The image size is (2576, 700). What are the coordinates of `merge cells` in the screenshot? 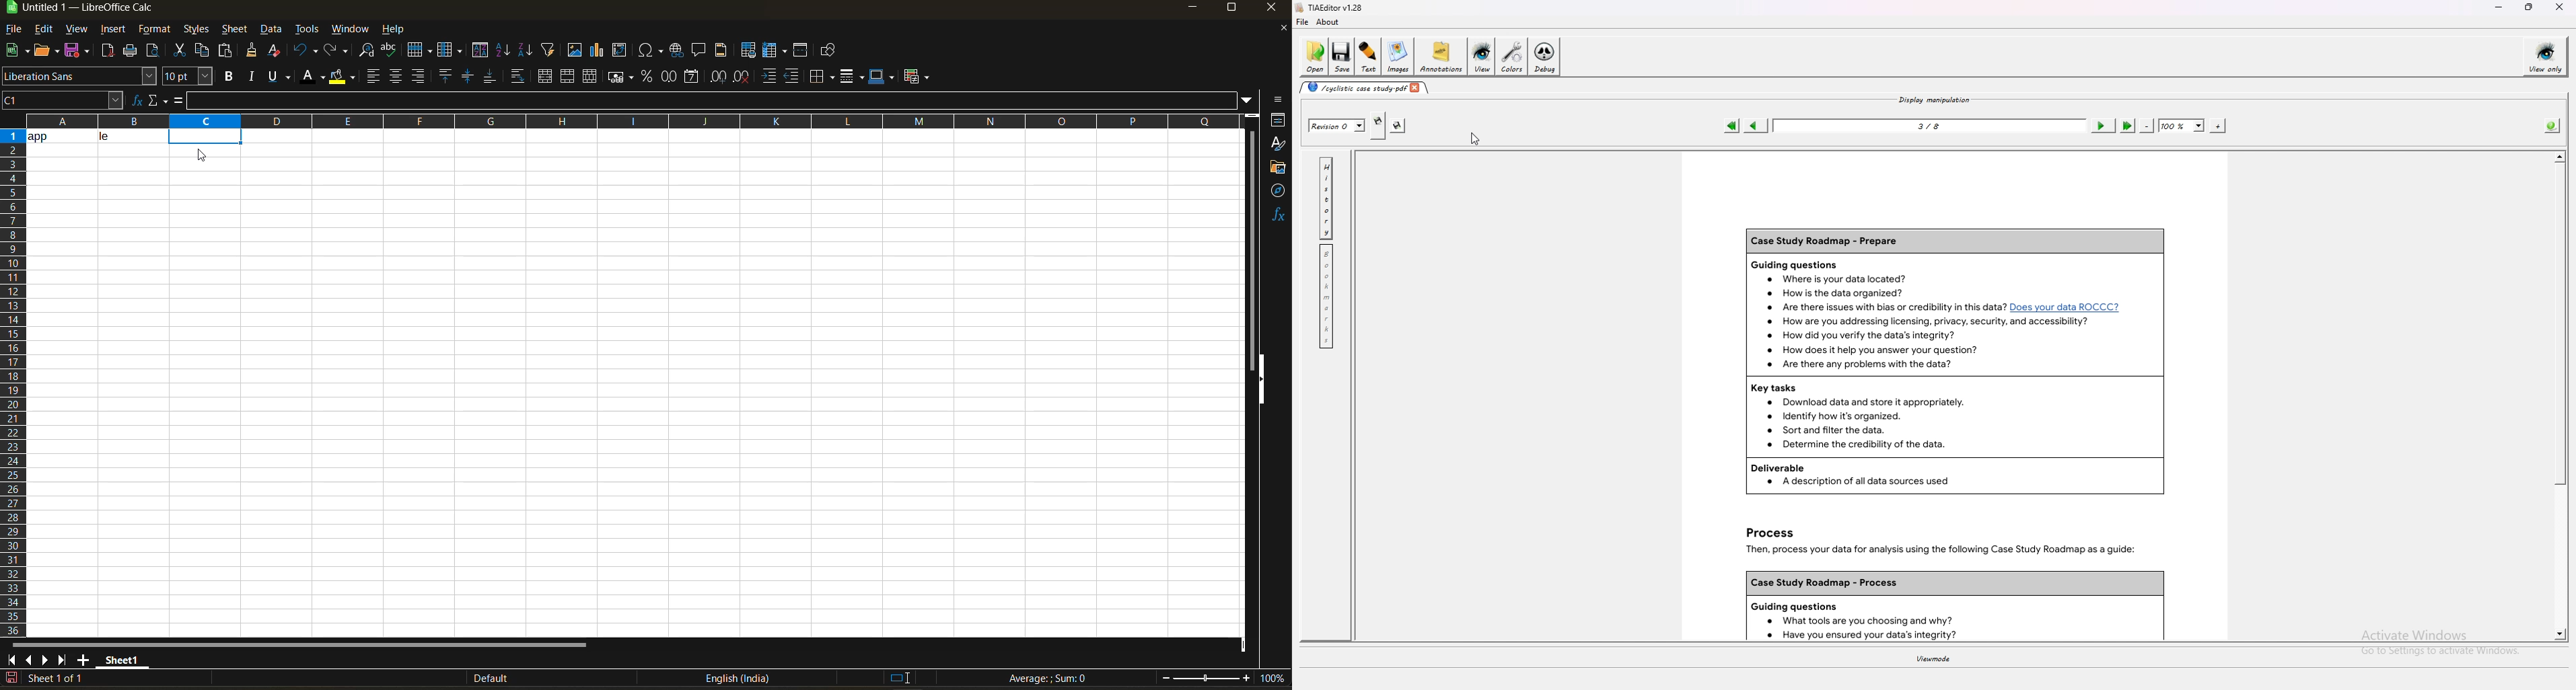 It's located at (569, 79).